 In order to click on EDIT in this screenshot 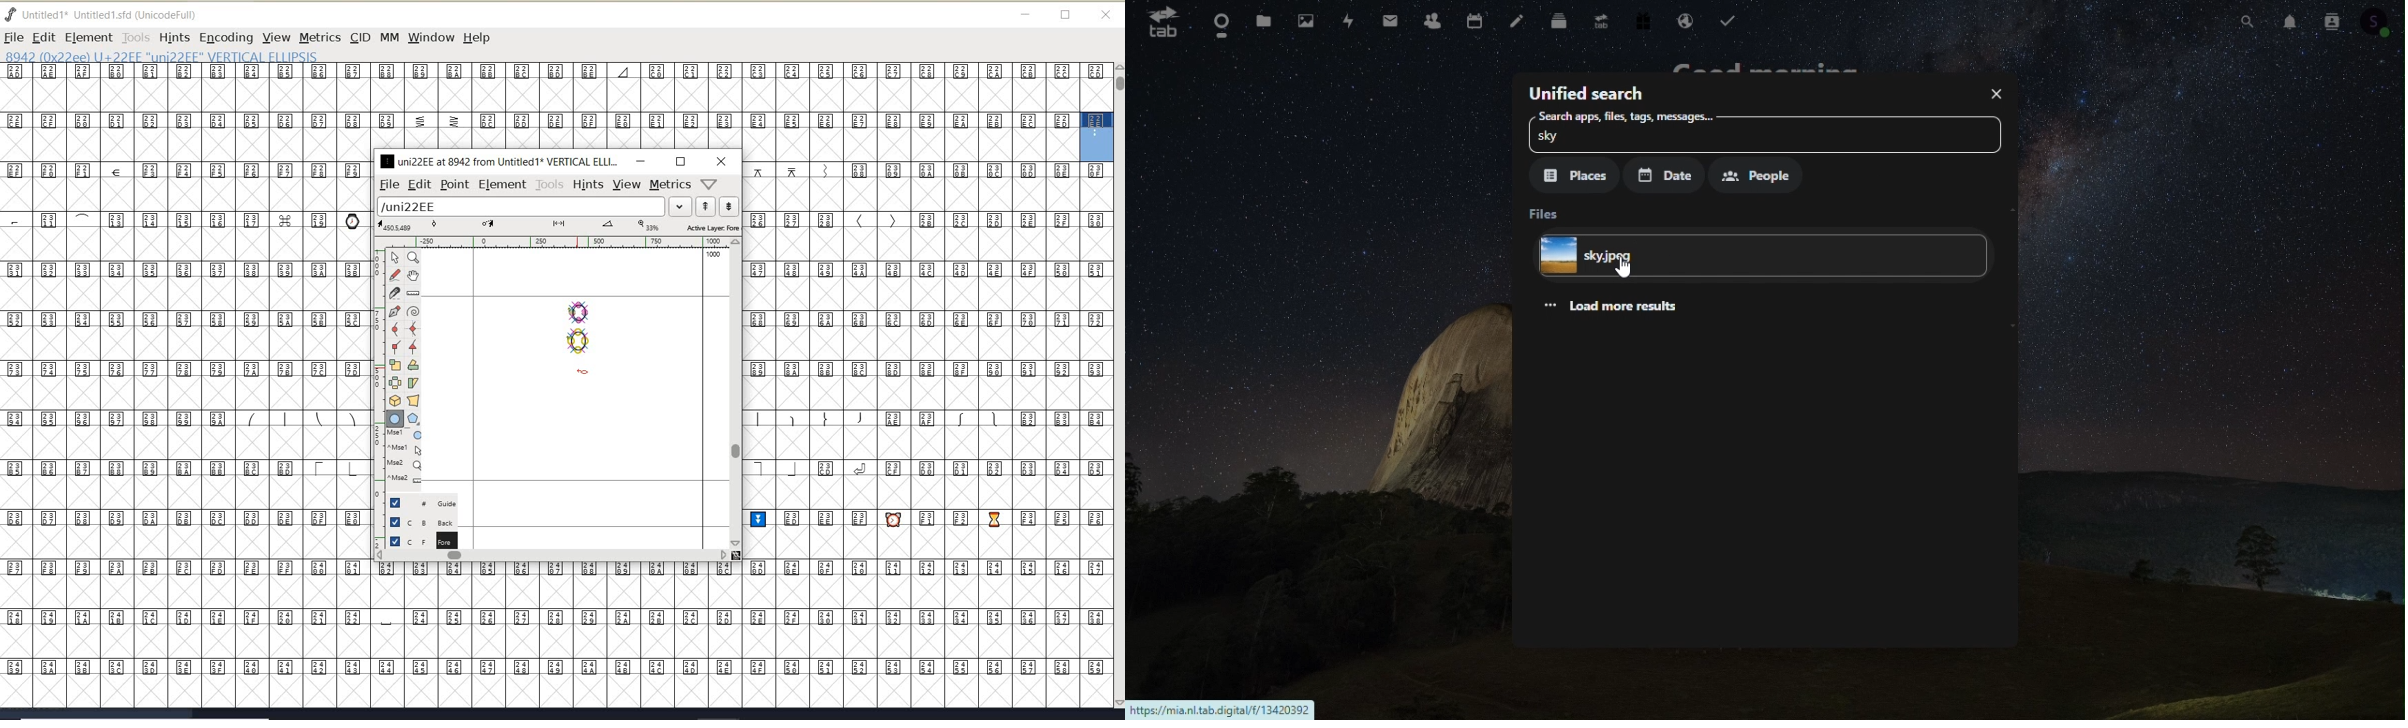, I will do `click(43, 37)`.